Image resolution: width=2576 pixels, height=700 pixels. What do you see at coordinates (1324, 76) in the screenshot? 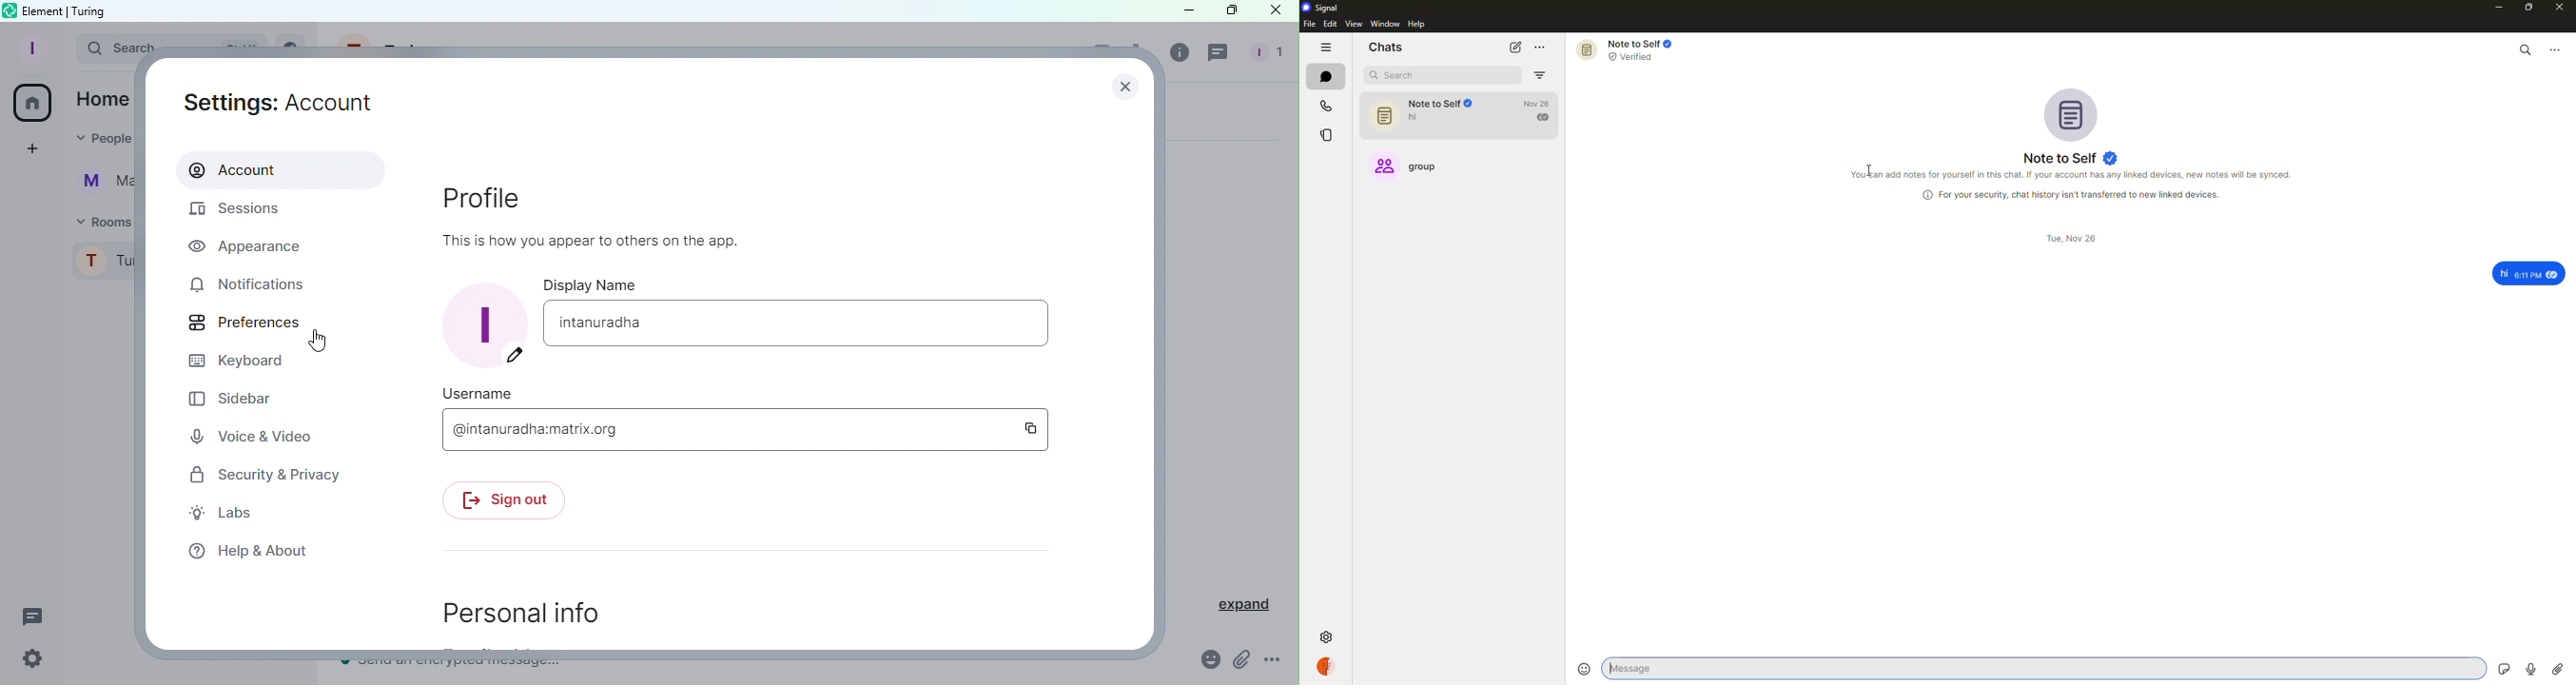
I see `chats` at bounding box center [1324, 76].